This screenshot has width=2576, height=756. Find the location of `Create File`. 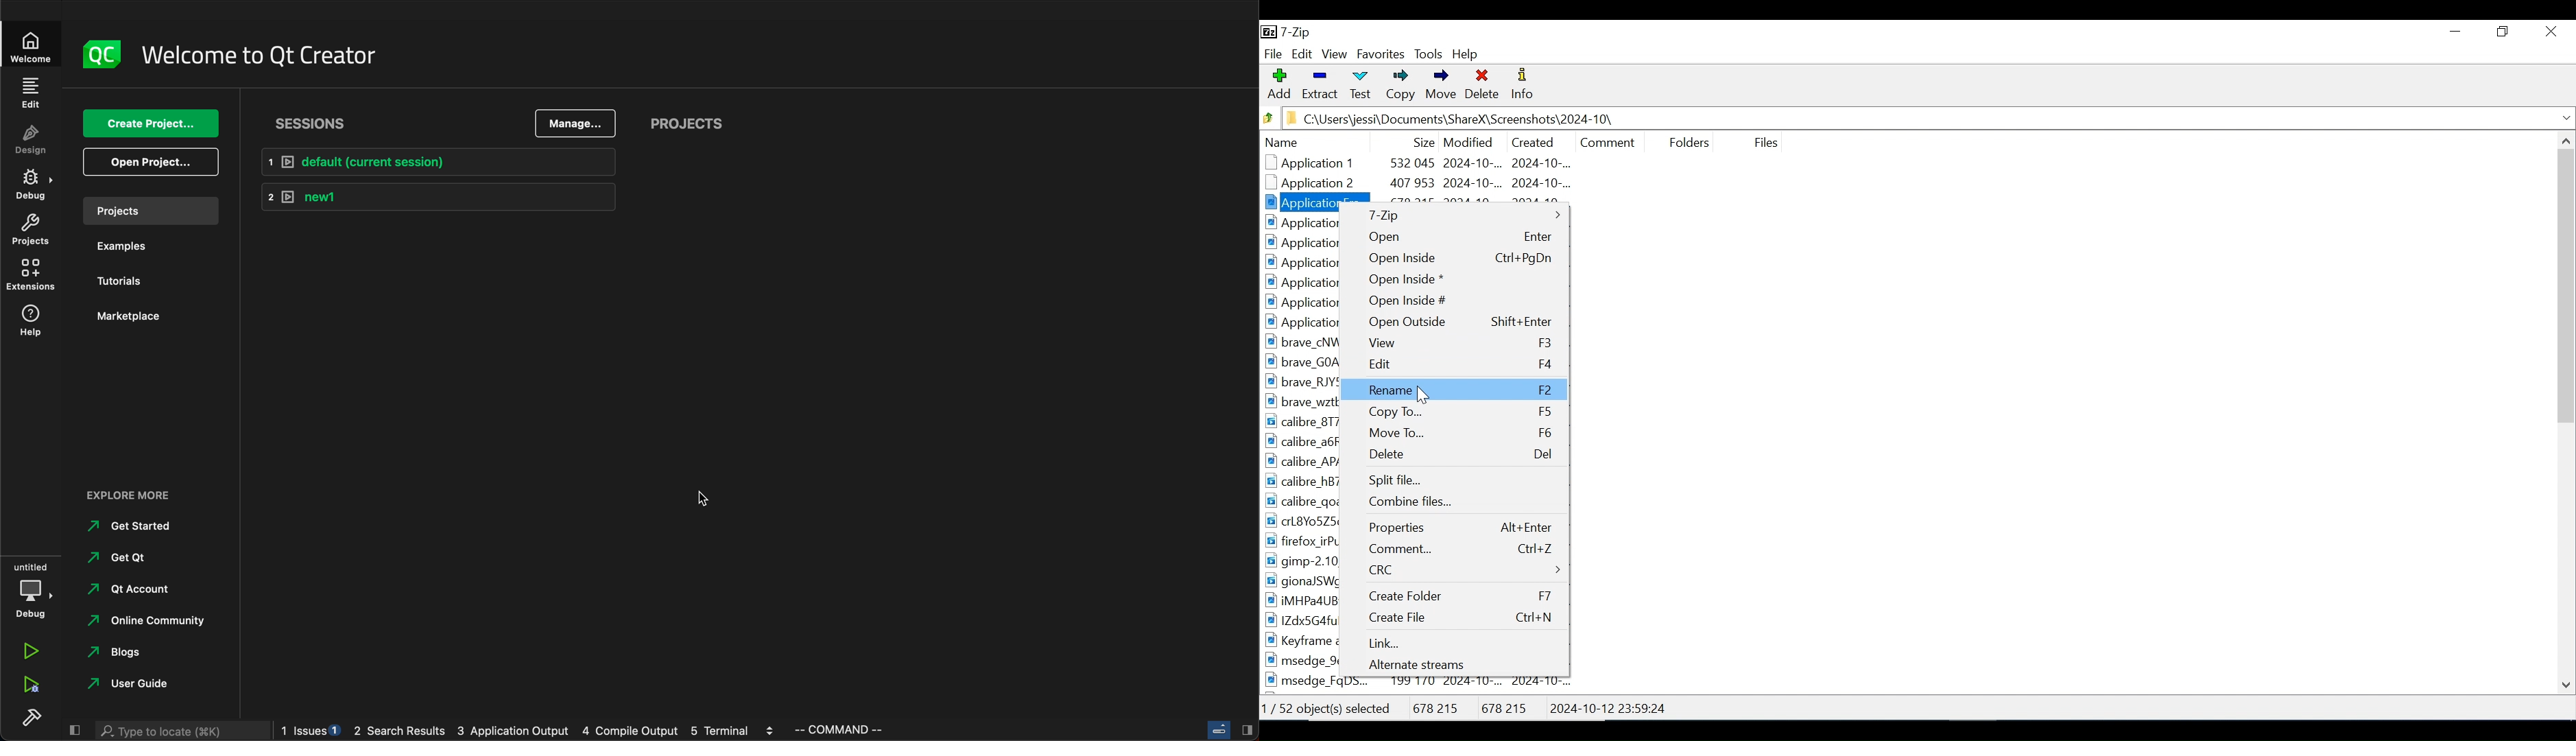

Create File is located at coordinates (1455, 618).